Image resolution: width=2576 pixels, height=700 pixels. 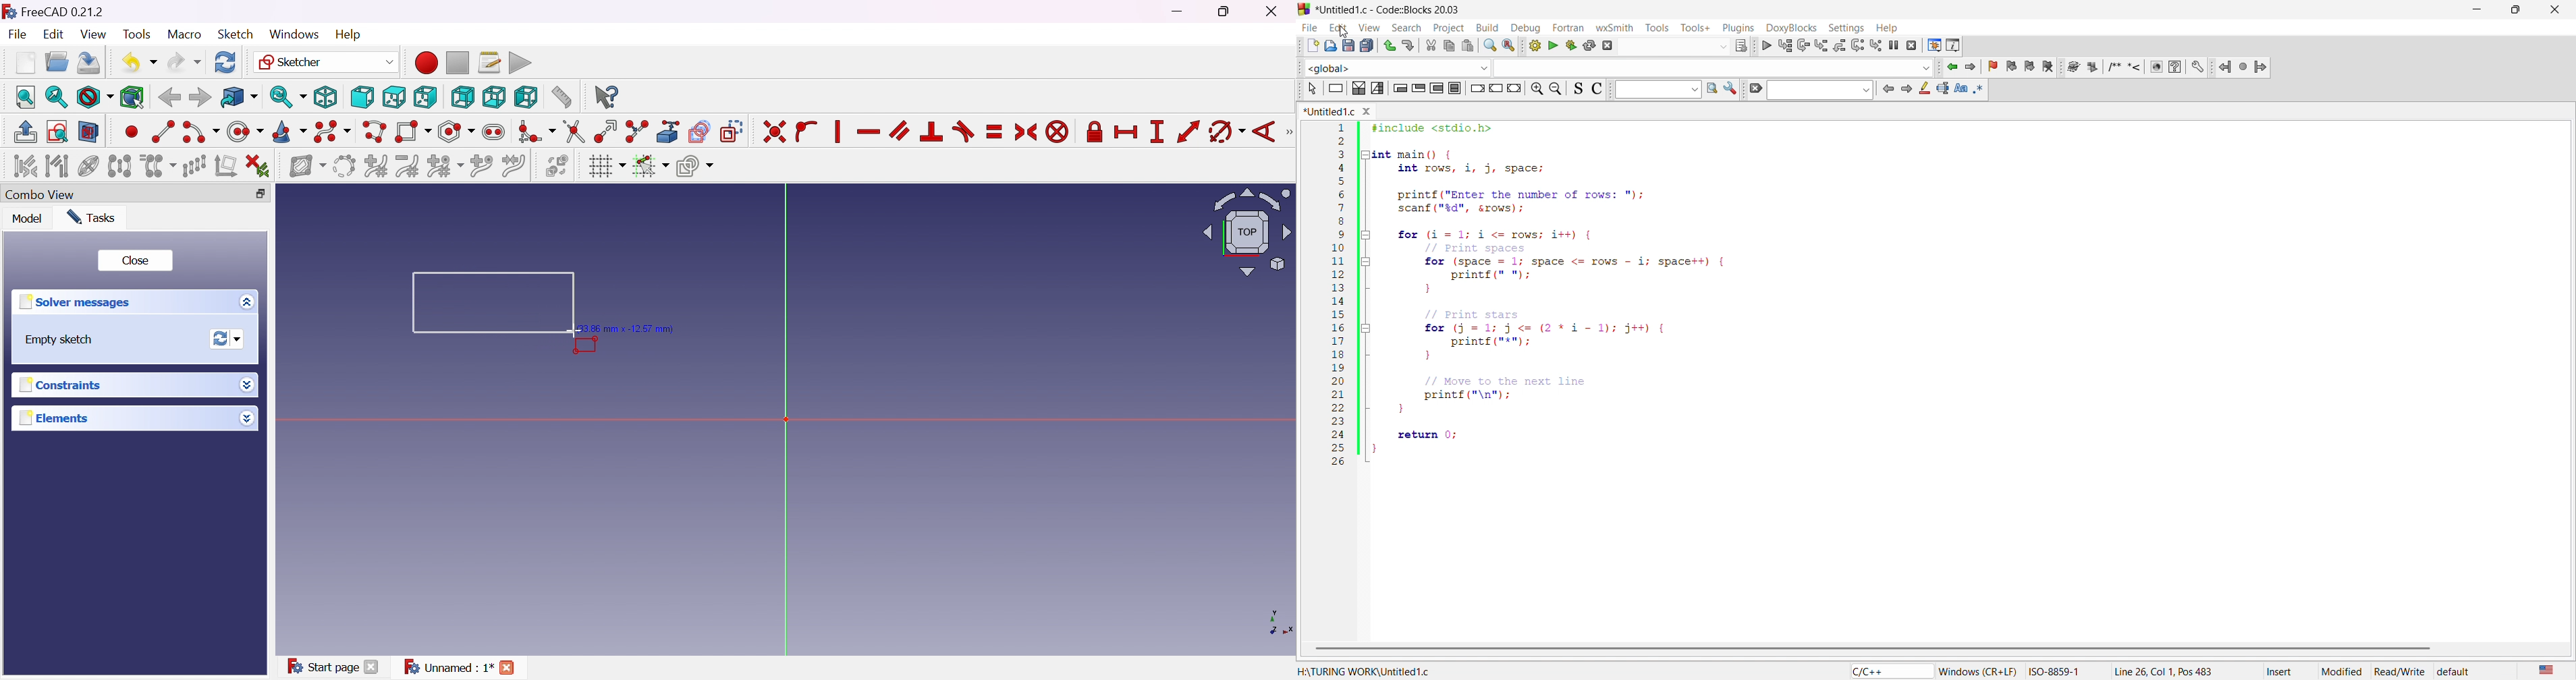 I want to click on Leave sketch, so click(x=27, y=132).